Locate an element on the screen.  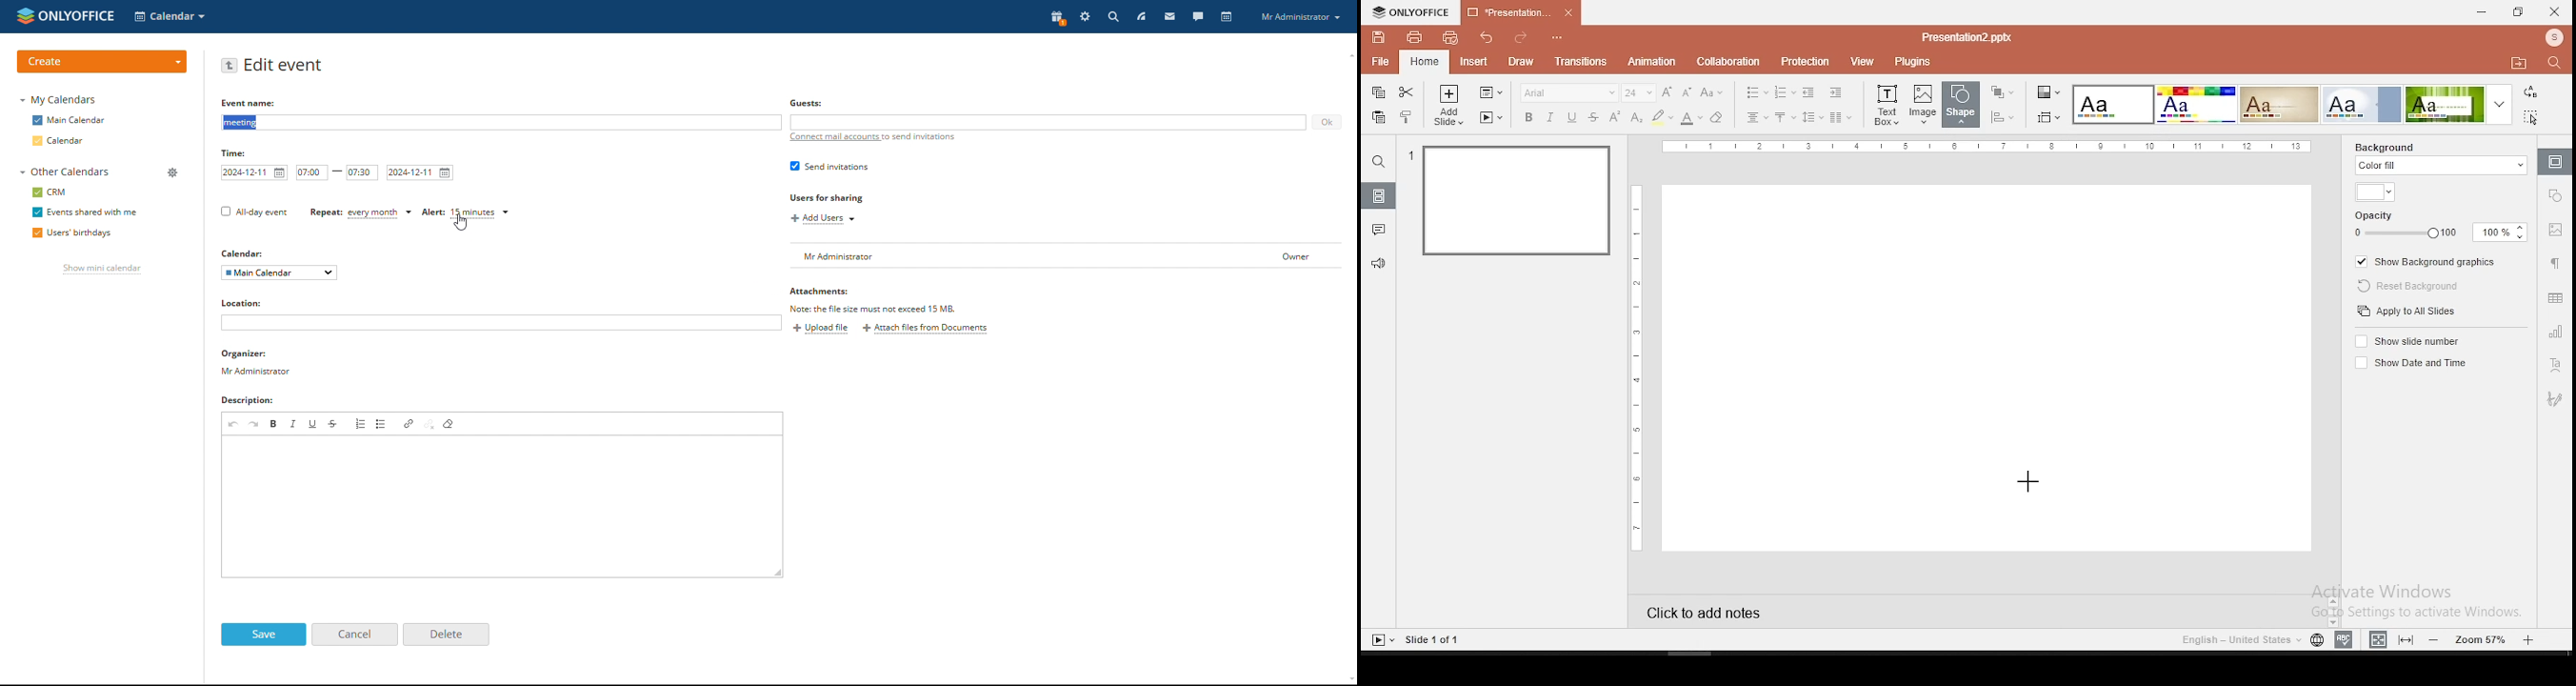
undo is located at coordinates (1488, 37).